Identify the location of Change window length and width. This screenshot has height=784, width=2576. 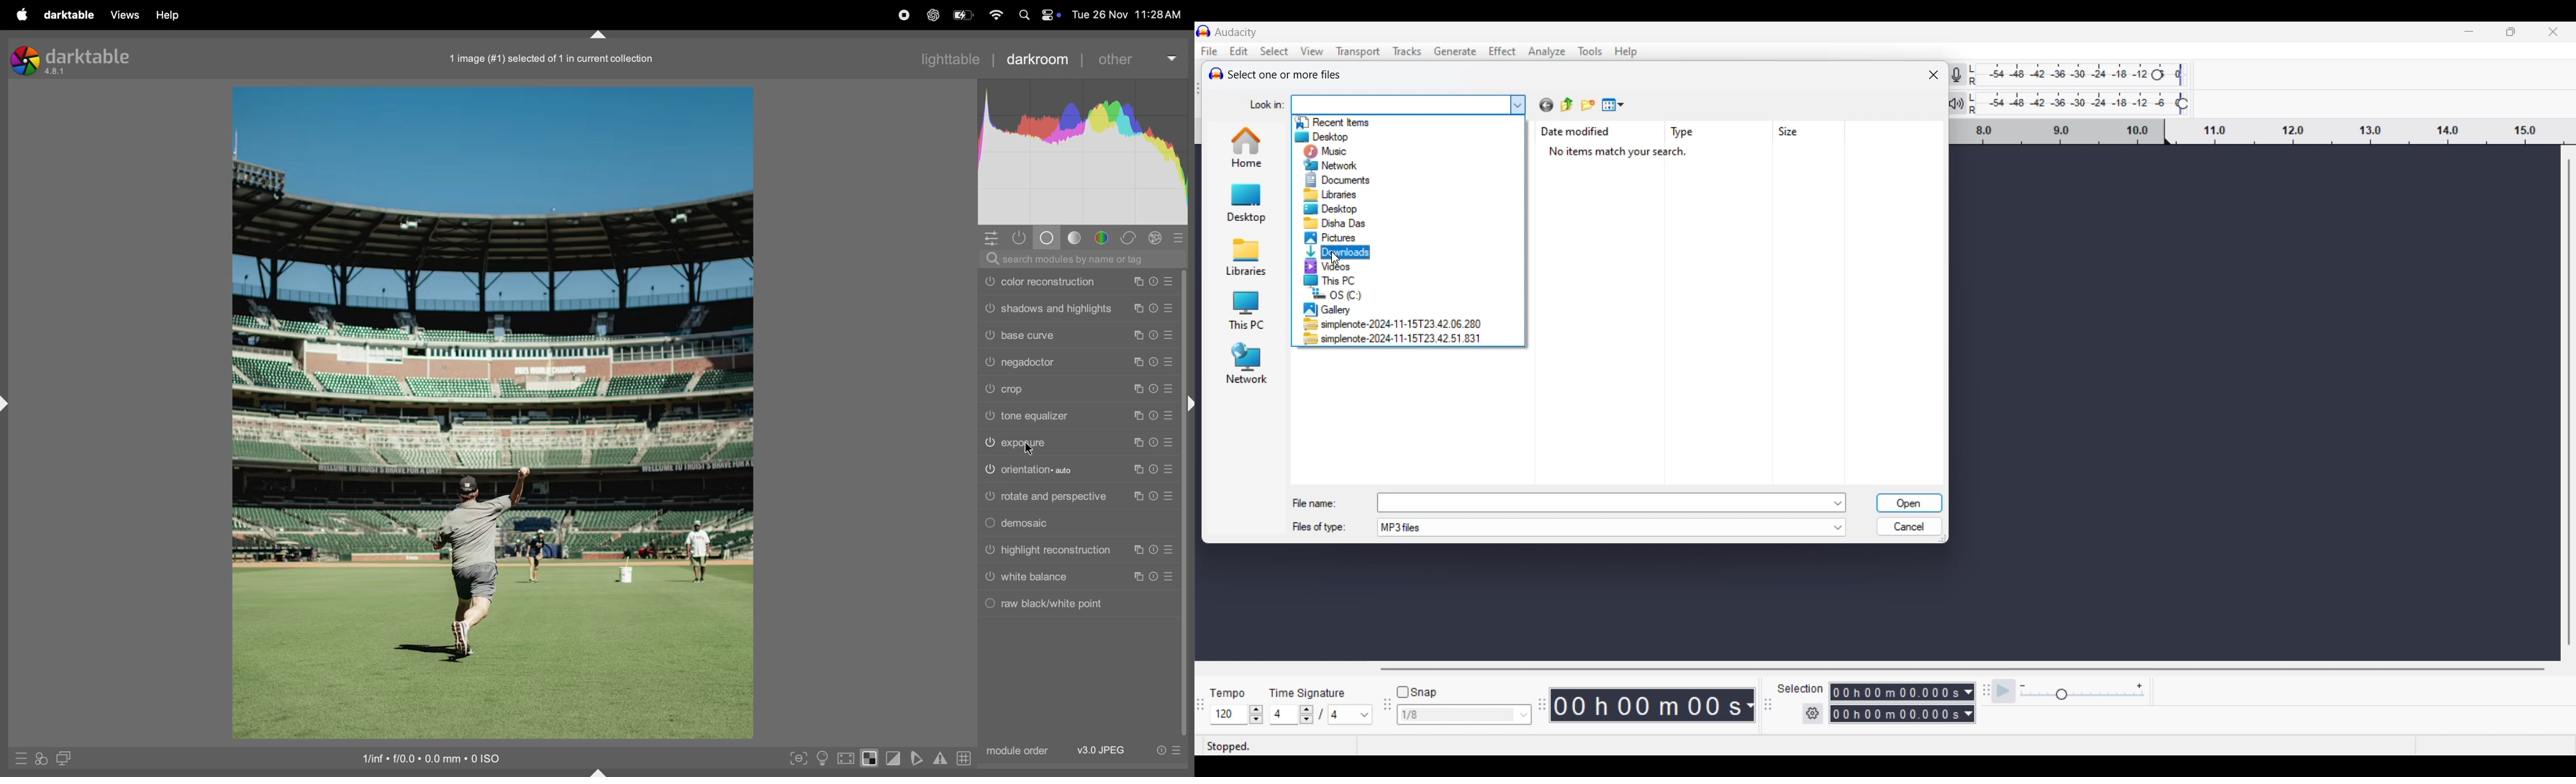
(1946, 542).